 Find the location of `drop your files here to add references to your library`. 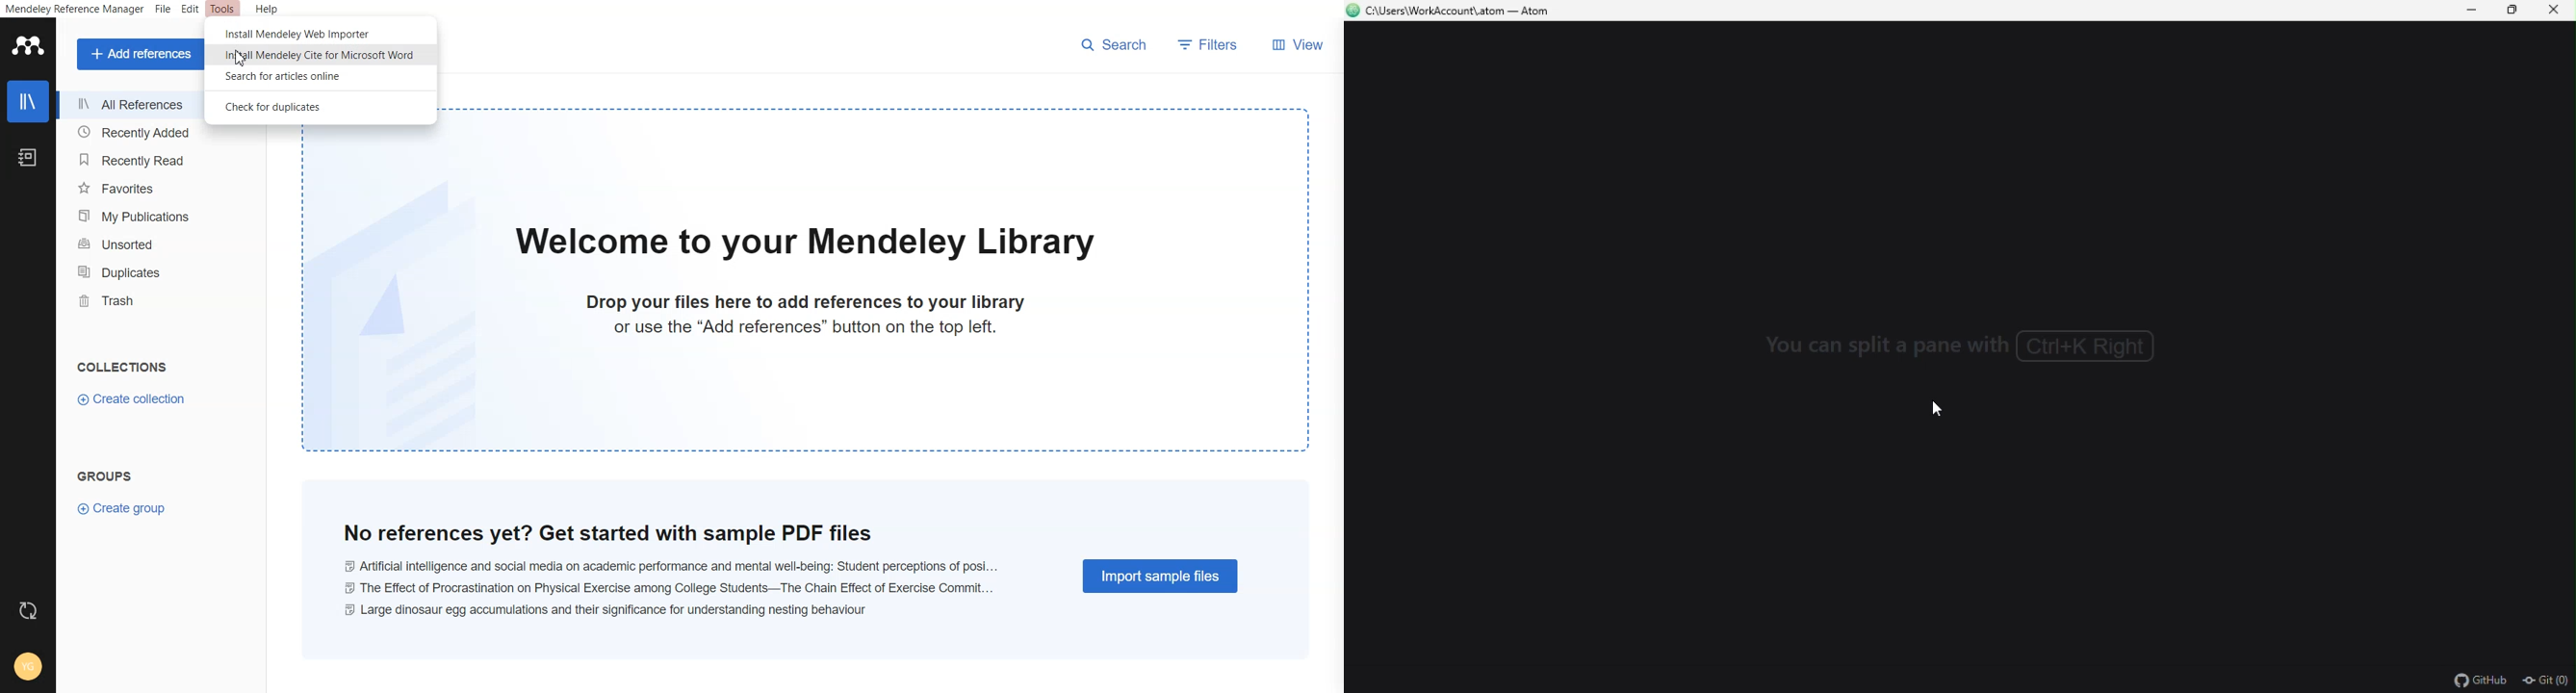

drop your files here to add references to your library is located at coordinates (807, 302).